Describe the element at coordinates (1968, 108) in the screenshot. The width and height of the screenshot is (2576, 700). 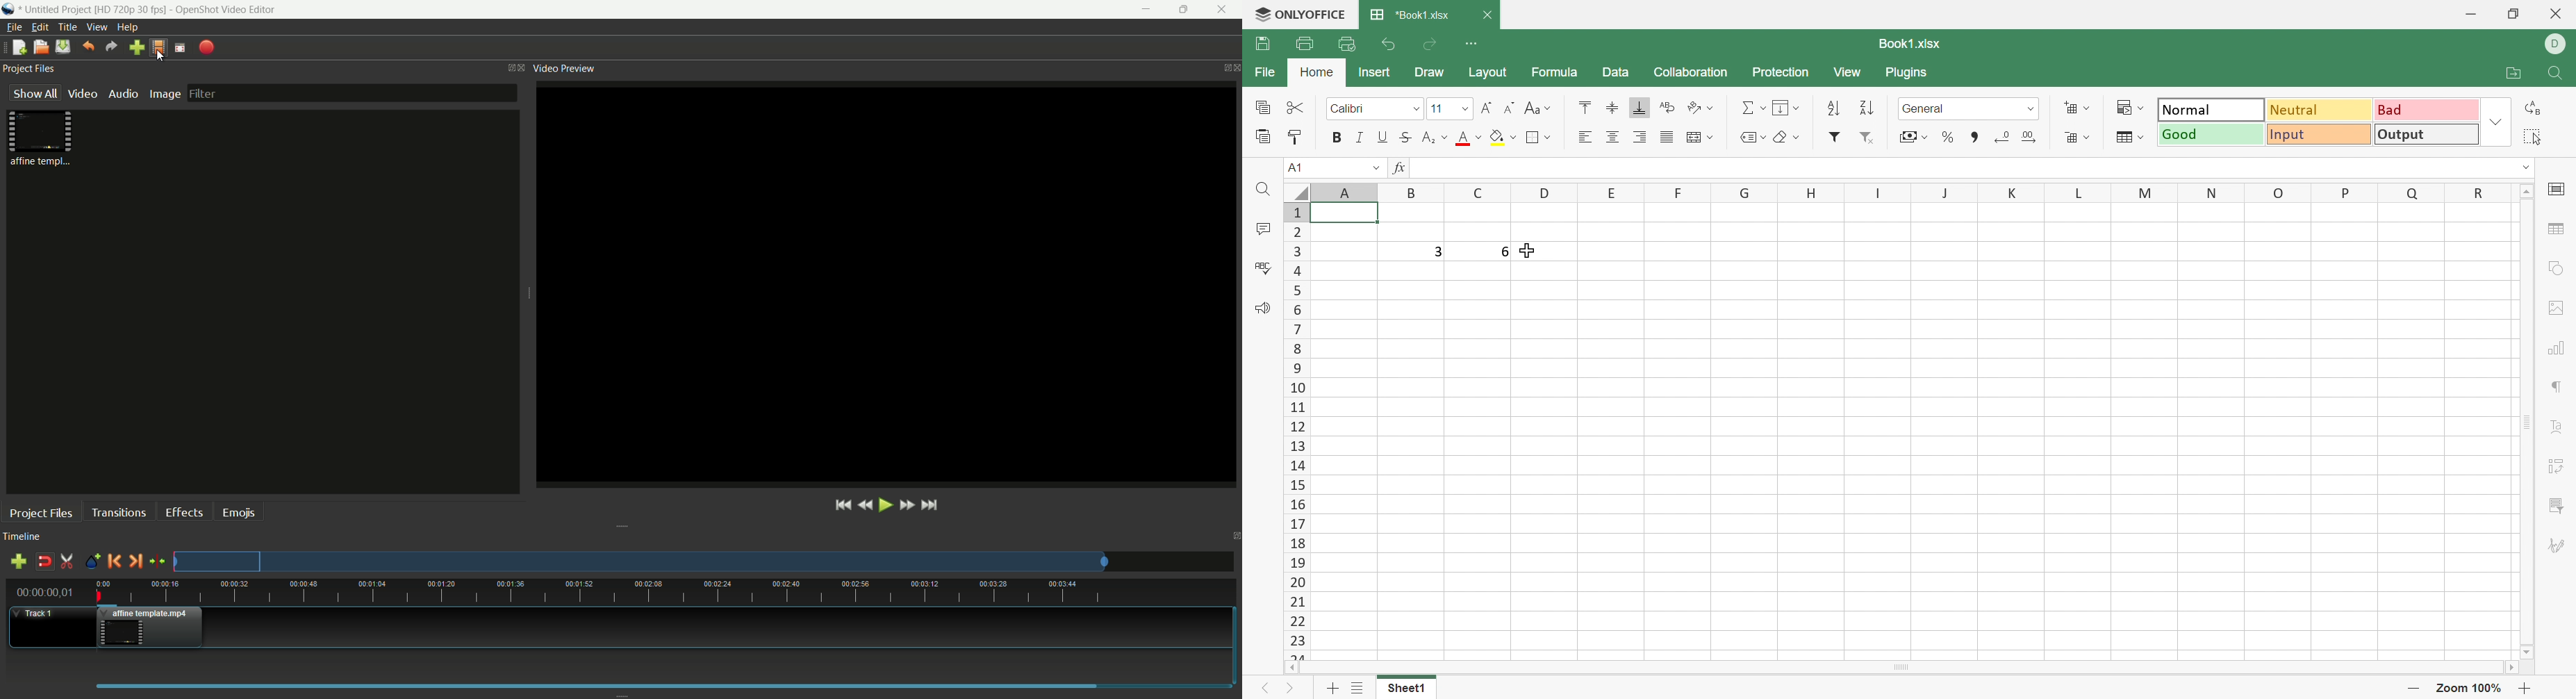
I see `Number format` at that location.